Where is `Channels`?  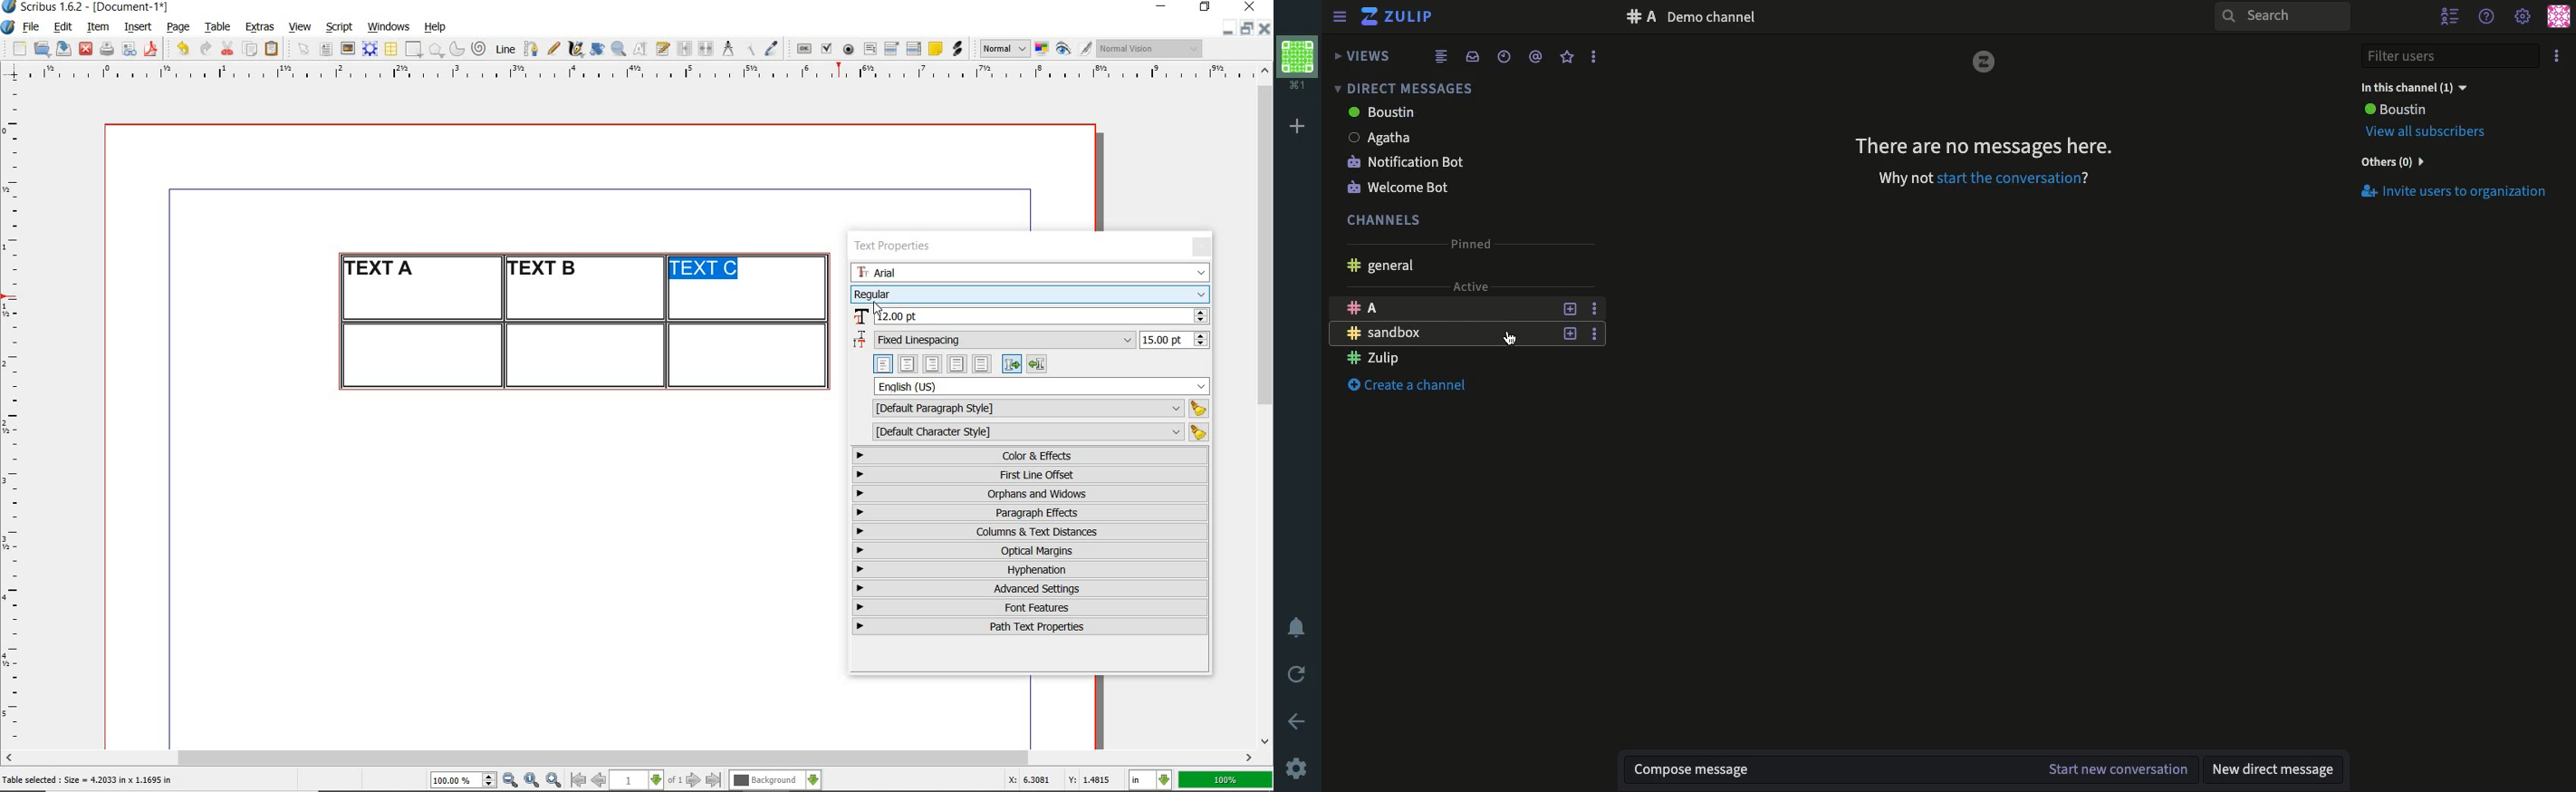 Channels is located at coordinates (1384, 219).